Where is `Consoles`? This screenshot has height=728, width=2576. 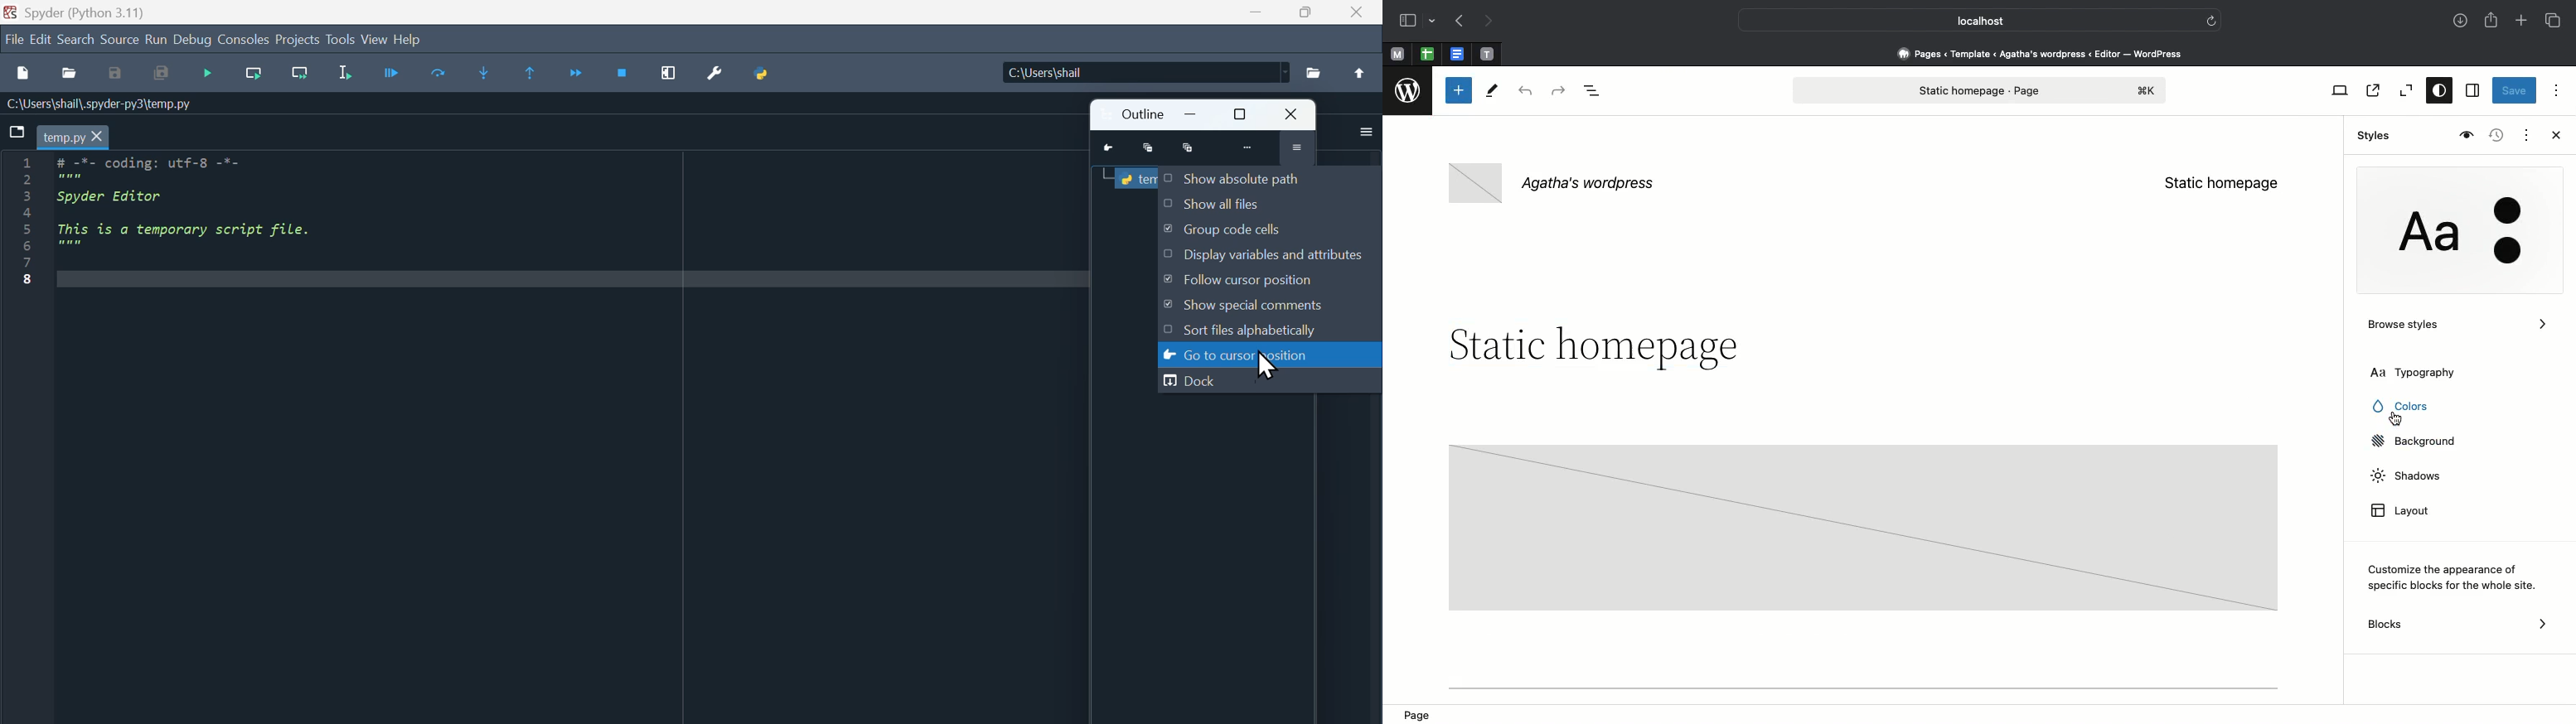
Consoles is located at coordinates (243, 38).